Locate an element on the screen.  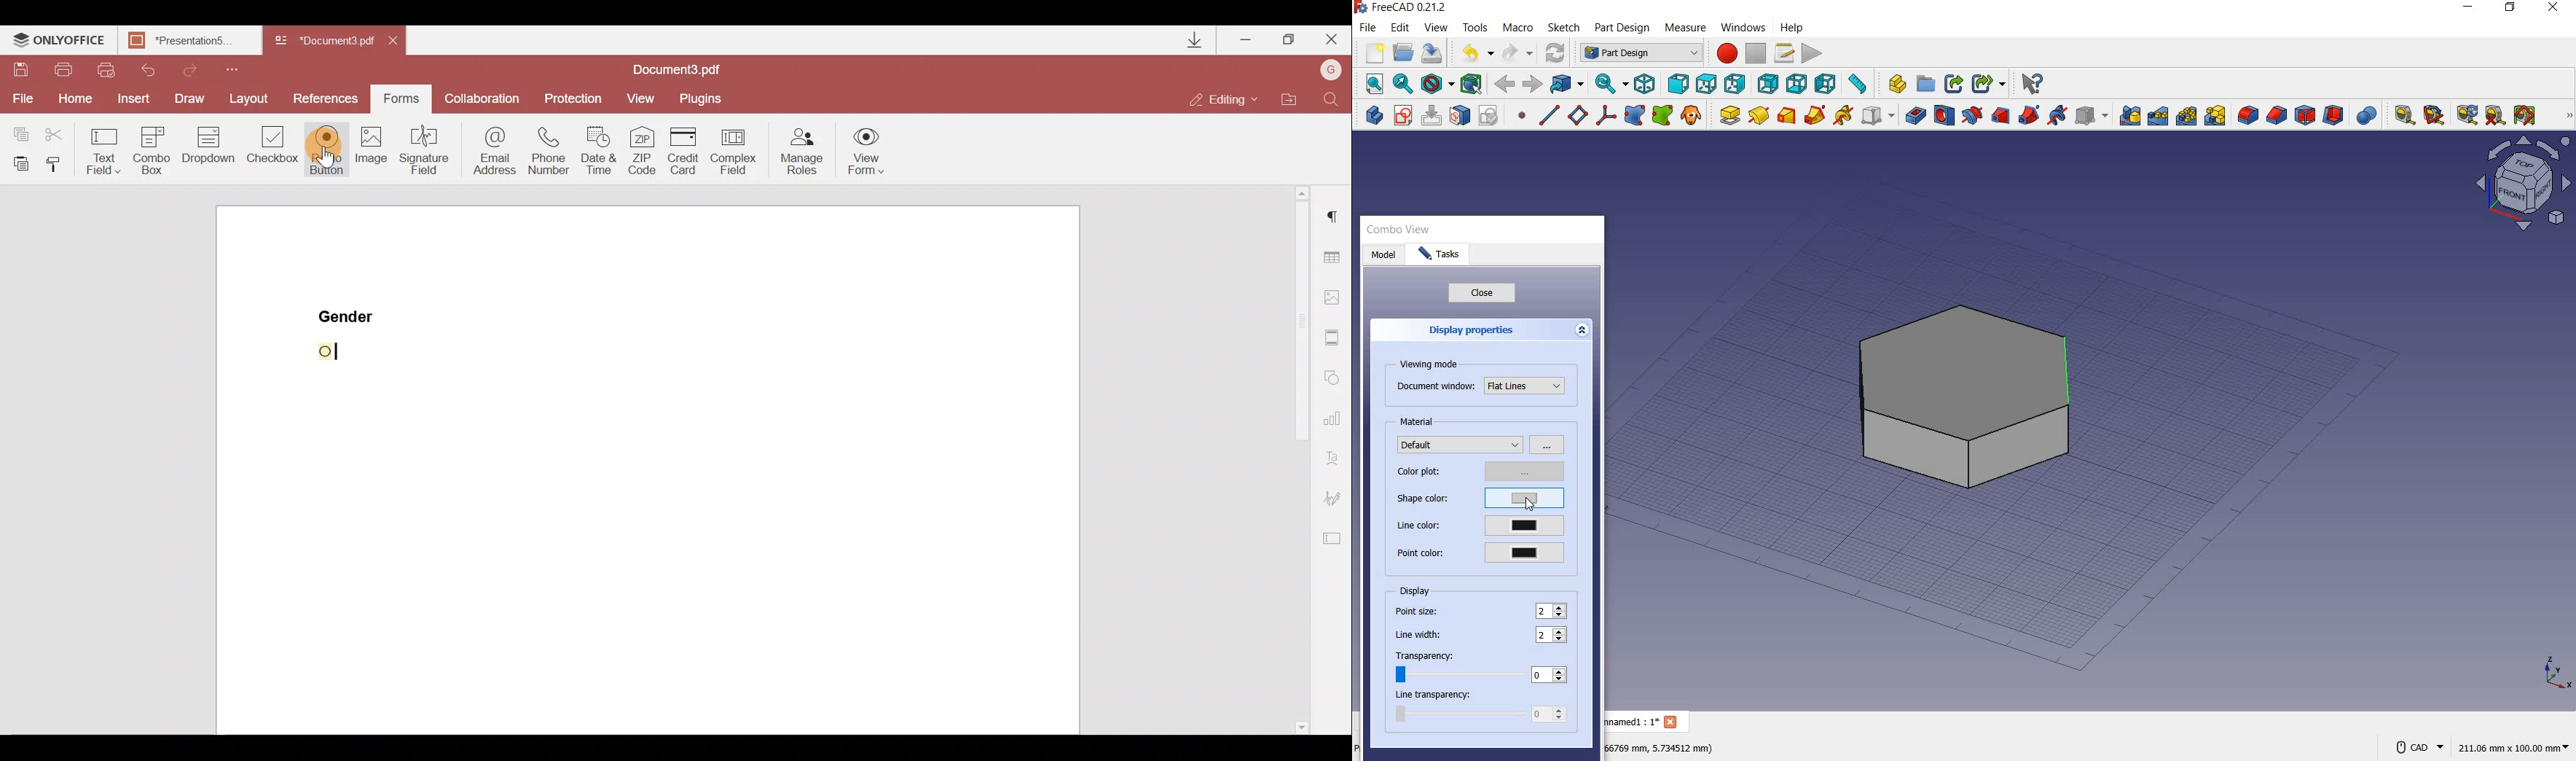
display is located at coordinates (1412, 591).